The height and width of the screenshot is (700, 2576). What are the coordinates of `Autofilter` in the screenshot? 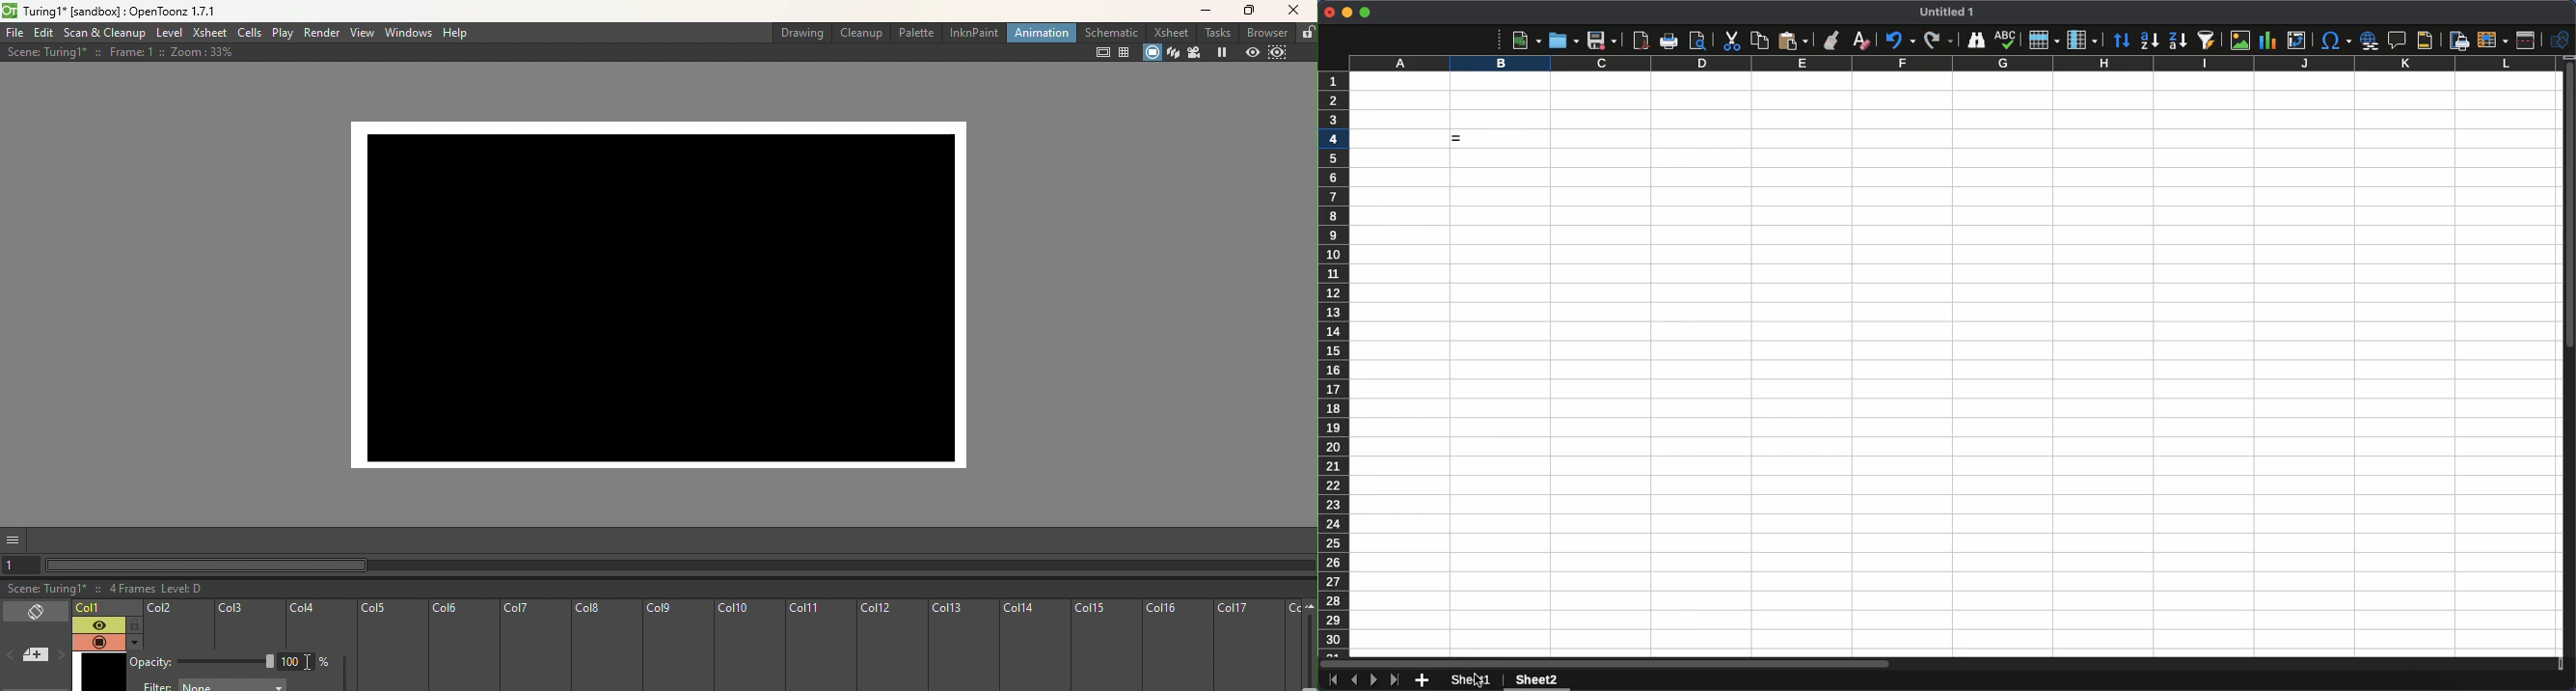 It's located at (2205, 40).